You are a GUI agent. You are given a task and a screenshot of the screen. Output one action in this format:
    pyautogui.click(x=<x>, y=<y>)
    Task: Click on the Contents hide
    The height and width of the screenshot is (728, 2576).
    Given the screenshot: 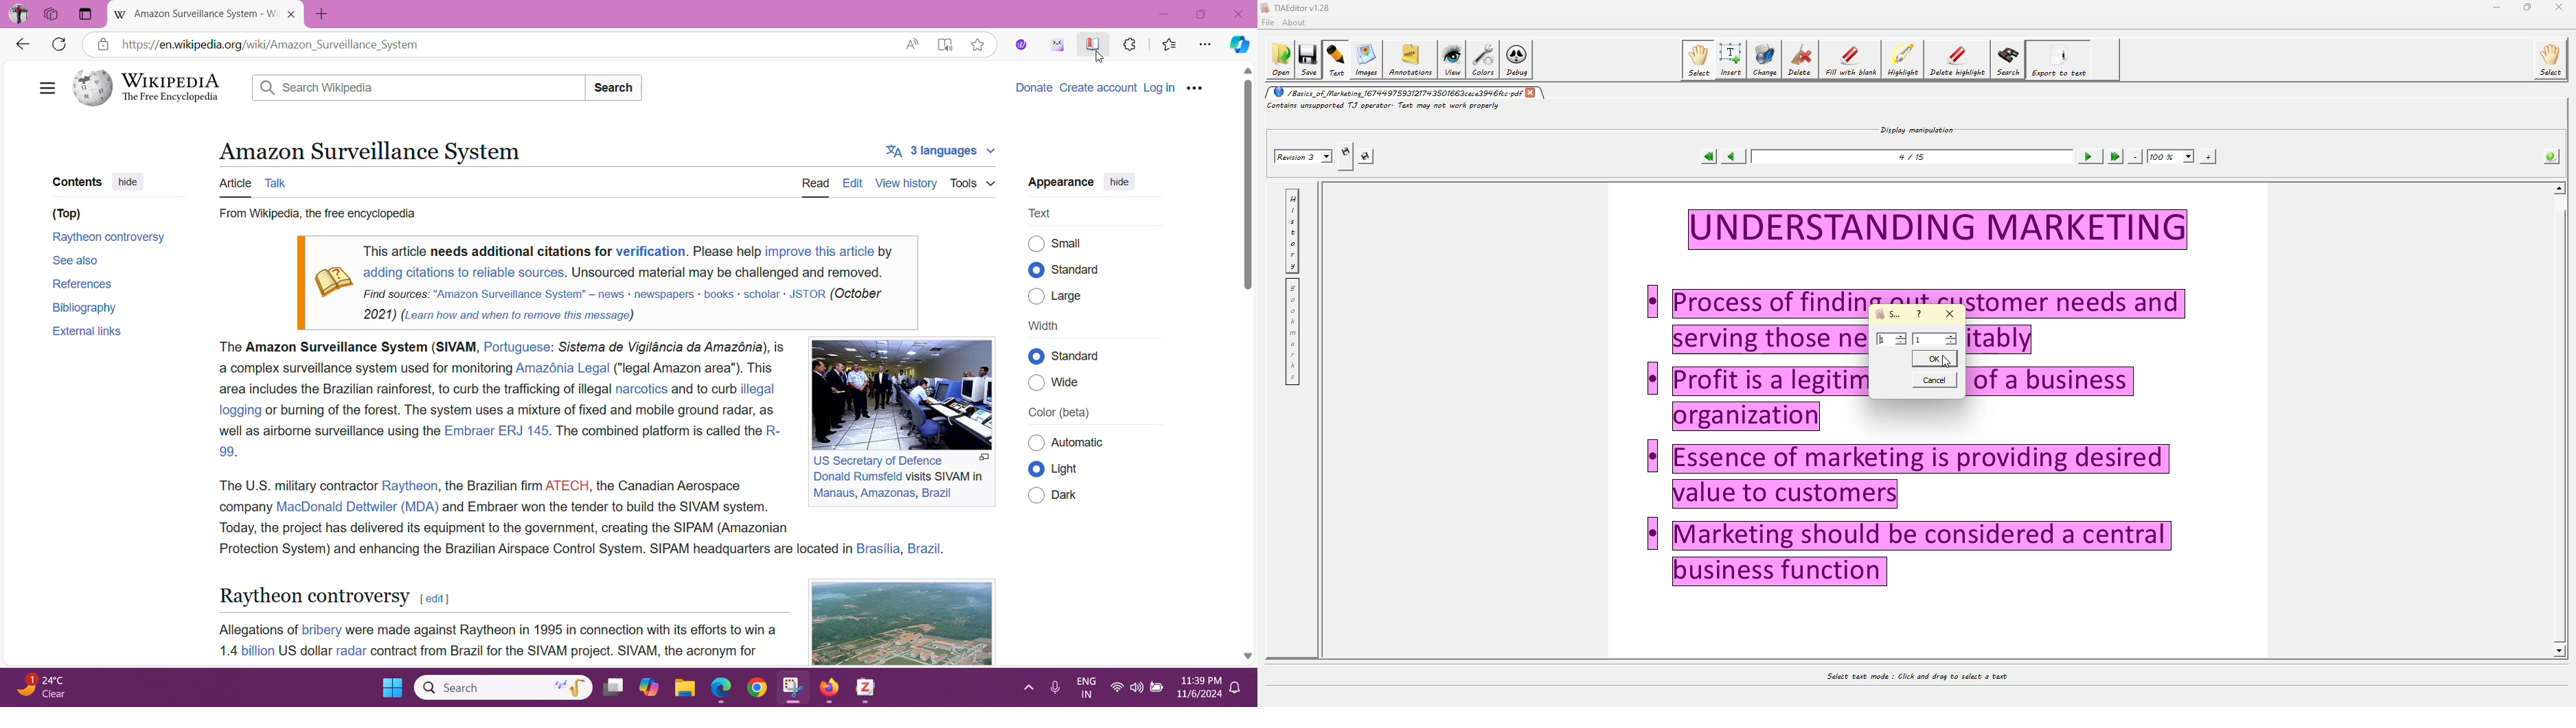 What is the action you would take?
    pyautogui.click(x=98, y=181)
    